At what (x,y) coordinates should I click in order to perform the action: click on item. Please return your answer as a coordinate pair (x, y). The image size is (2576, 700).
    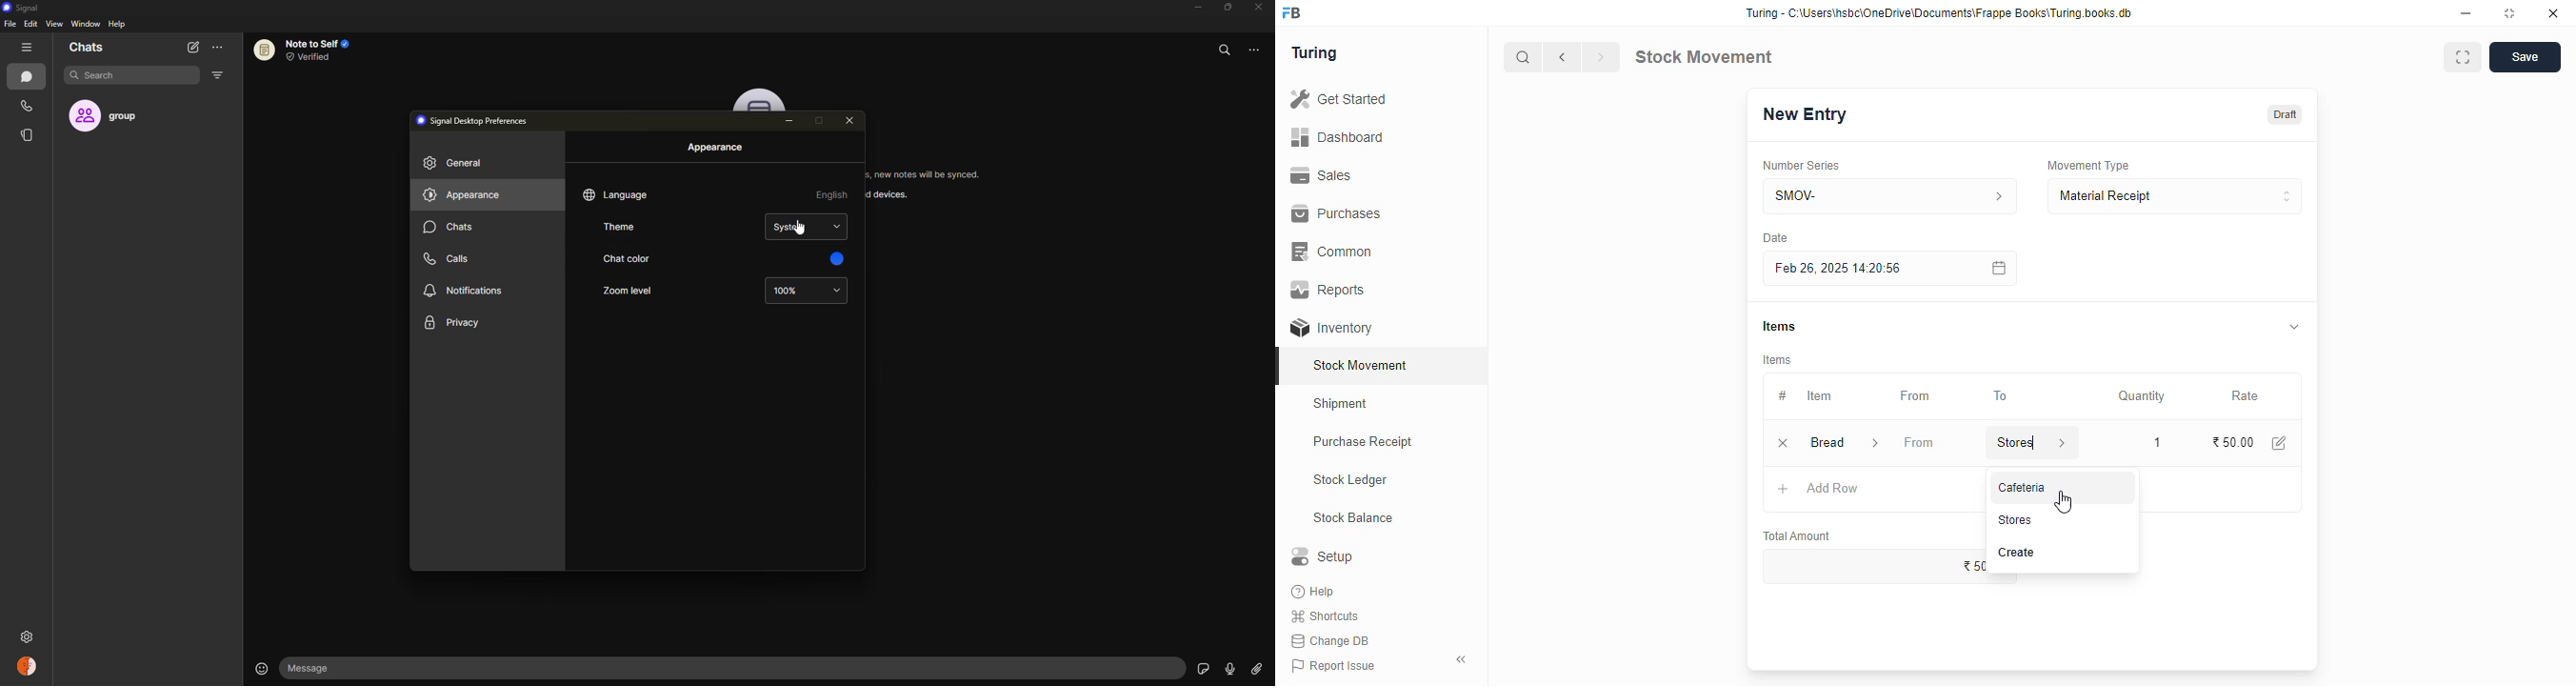
    Looking at the image, I should click on (1819, 395).